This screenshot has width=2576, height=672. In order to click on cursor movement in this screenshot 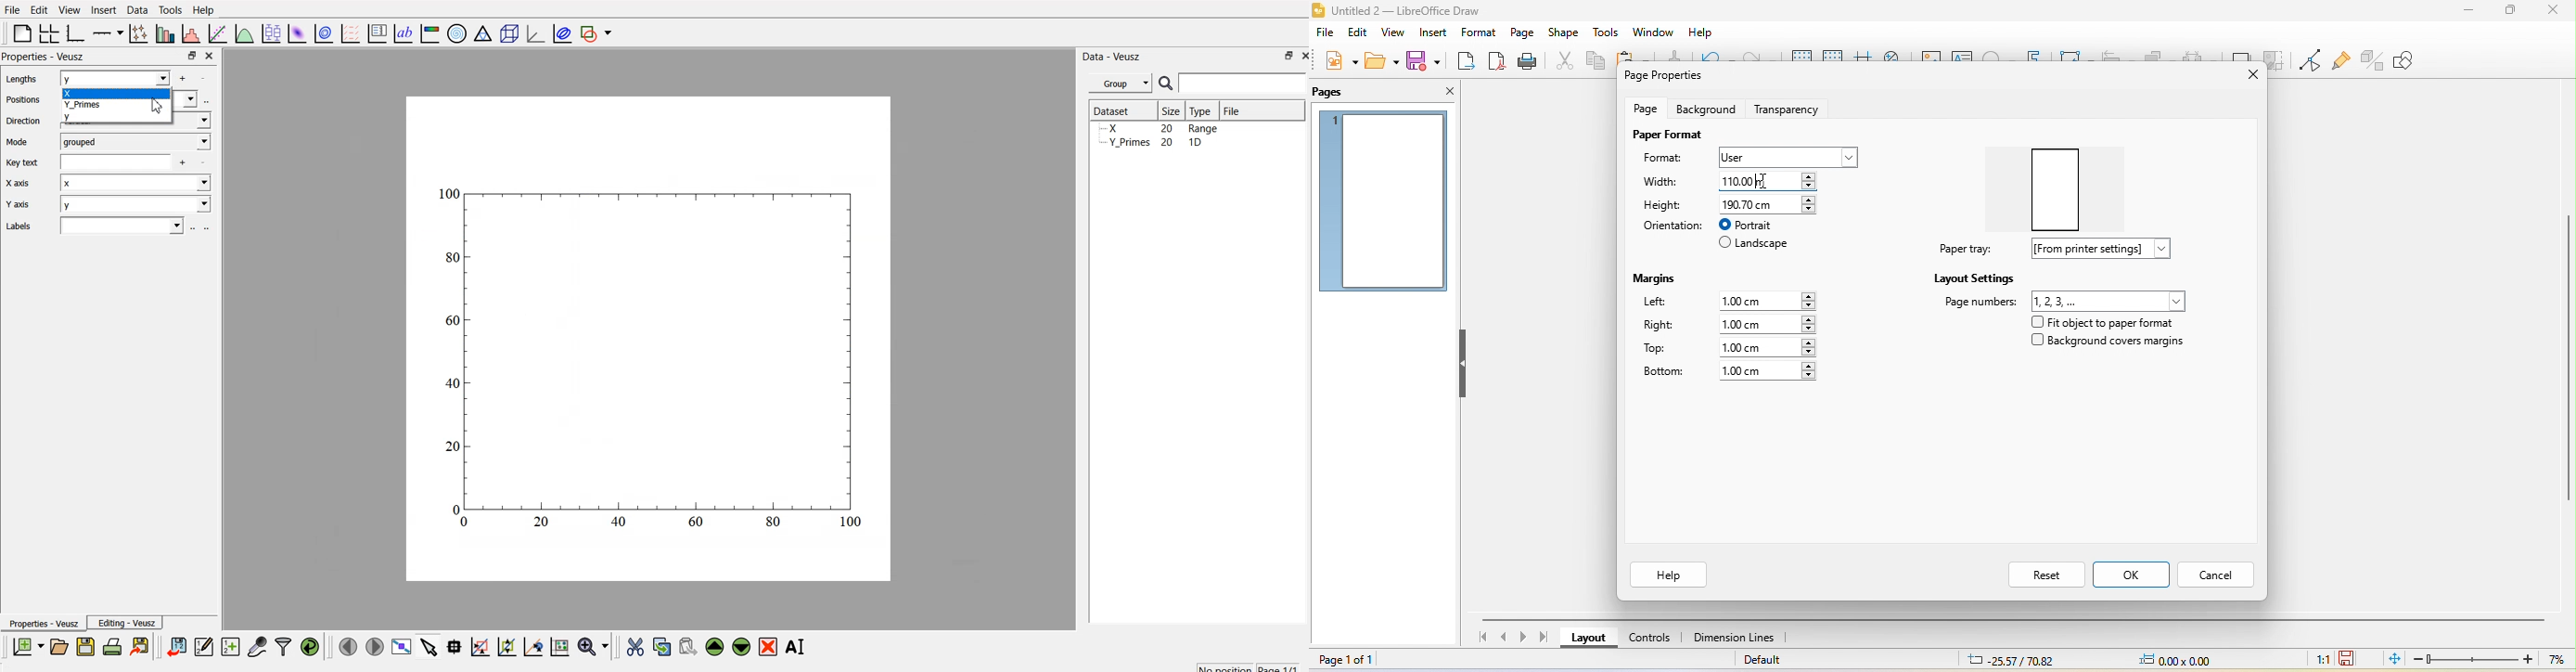, I will do `click(1764, 180)`.